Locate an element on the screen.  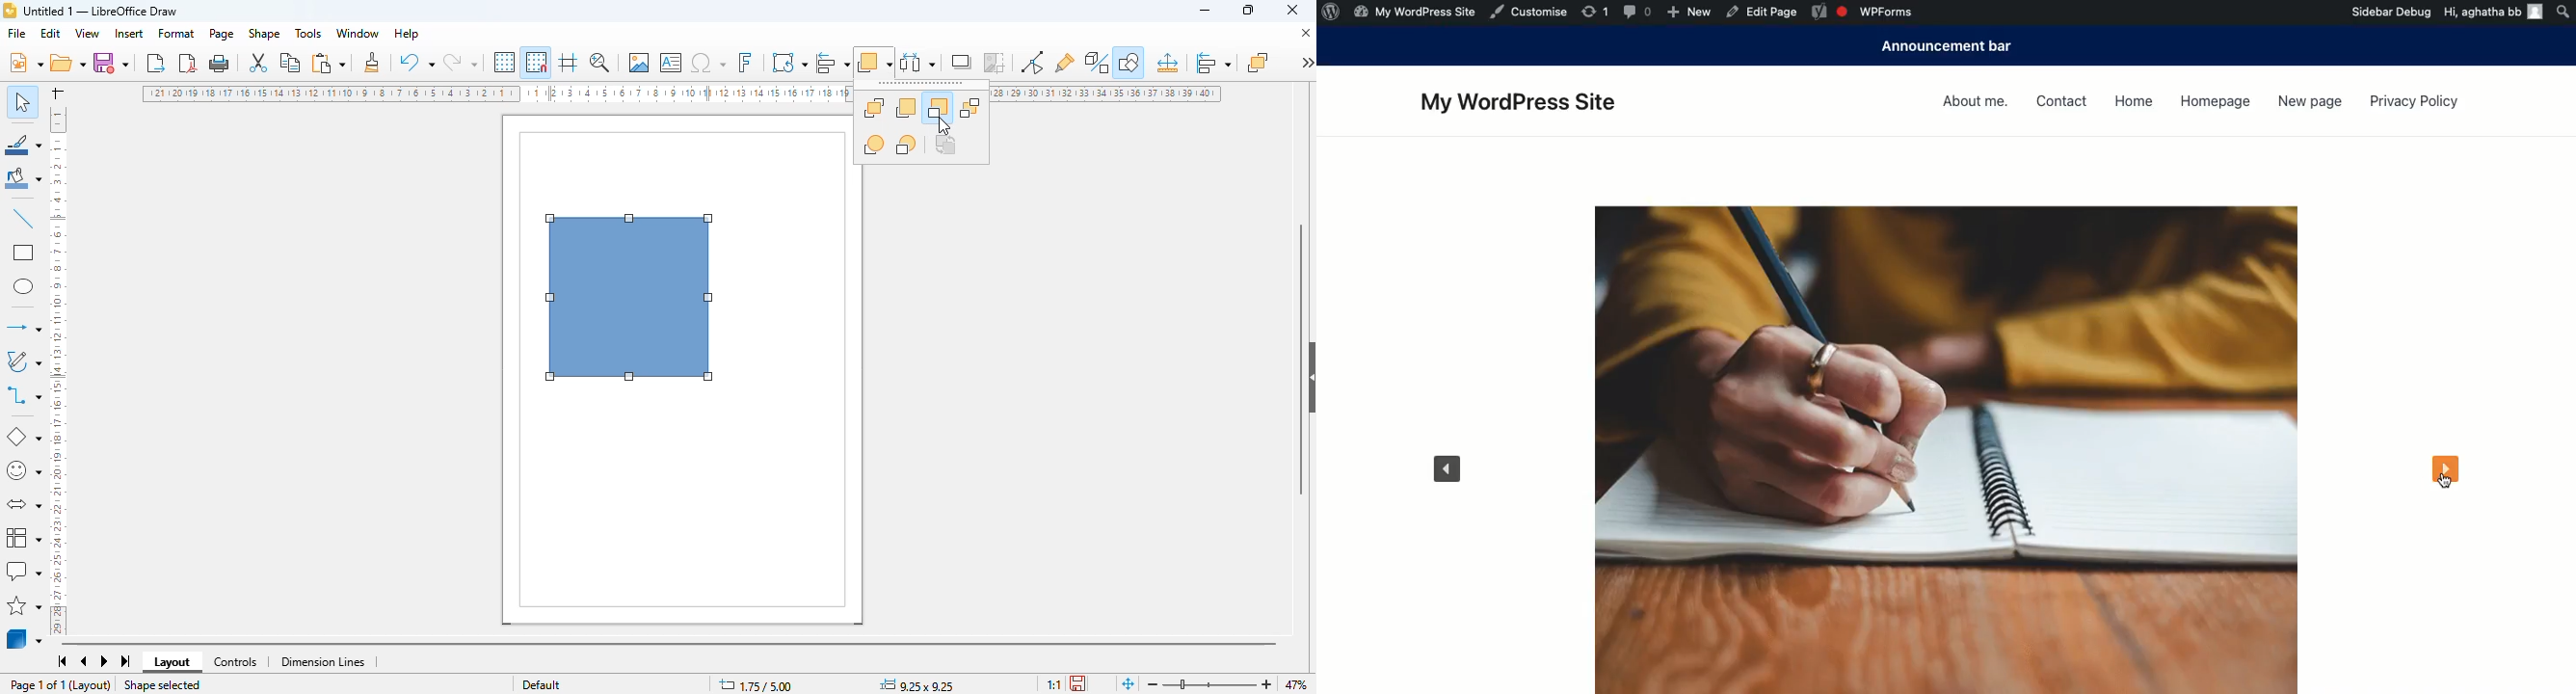
cursor is located at coordinates (2444, 484).